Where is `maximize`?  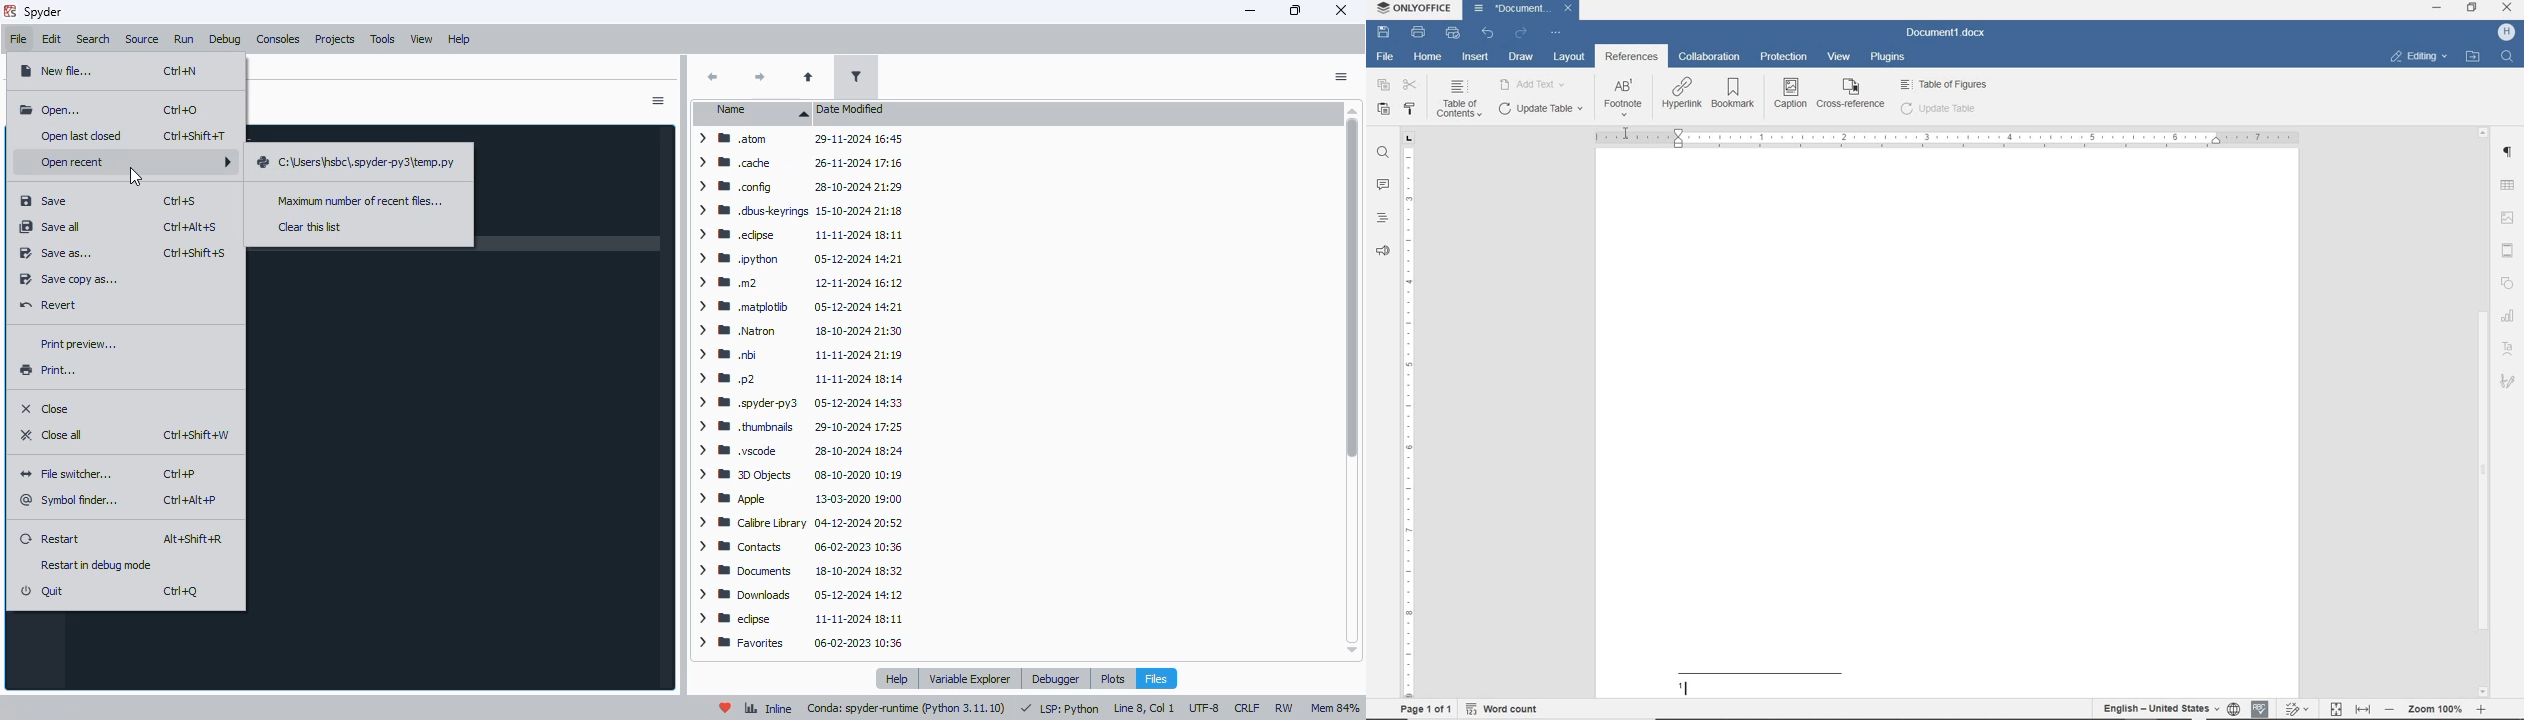
maximize is located at coordinates (1297, 10).